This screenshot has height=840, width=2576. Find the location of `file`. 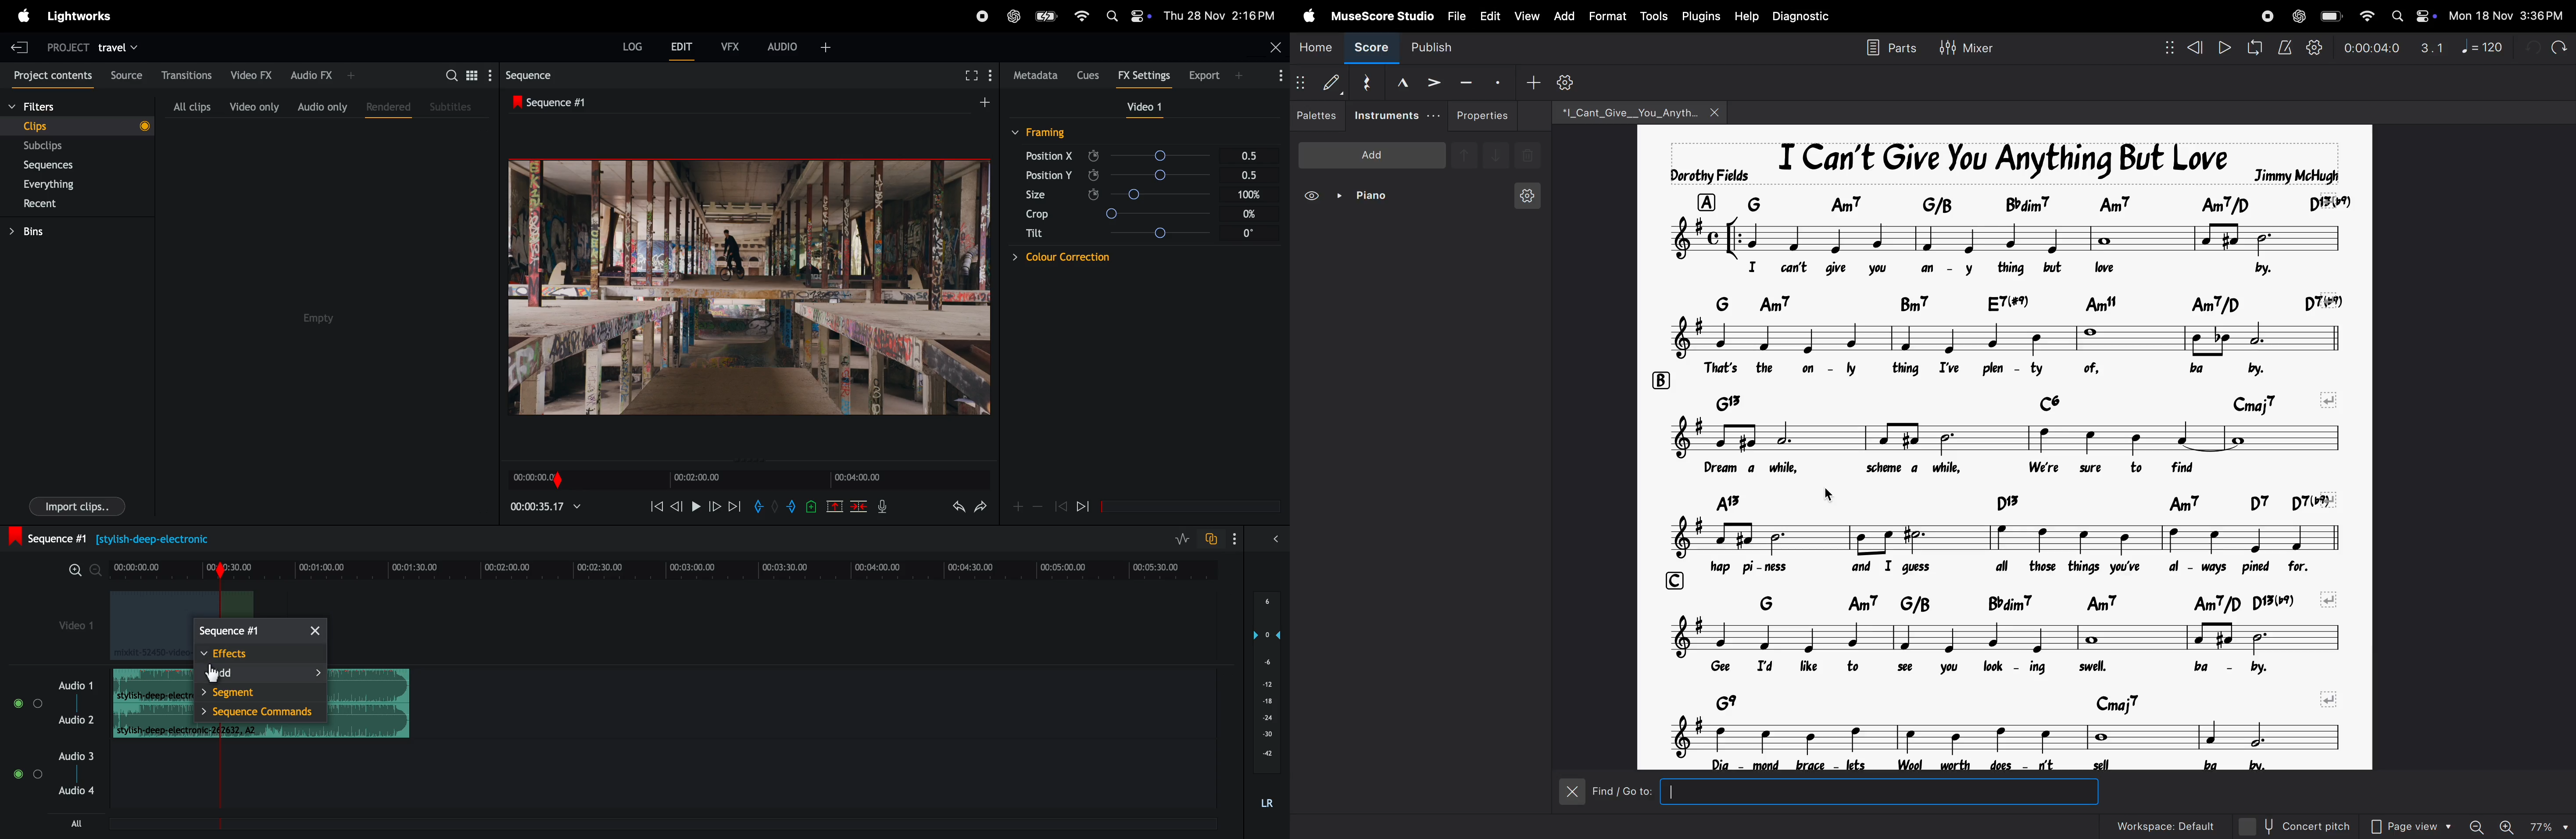

file is located at coordinates (1453, 14).